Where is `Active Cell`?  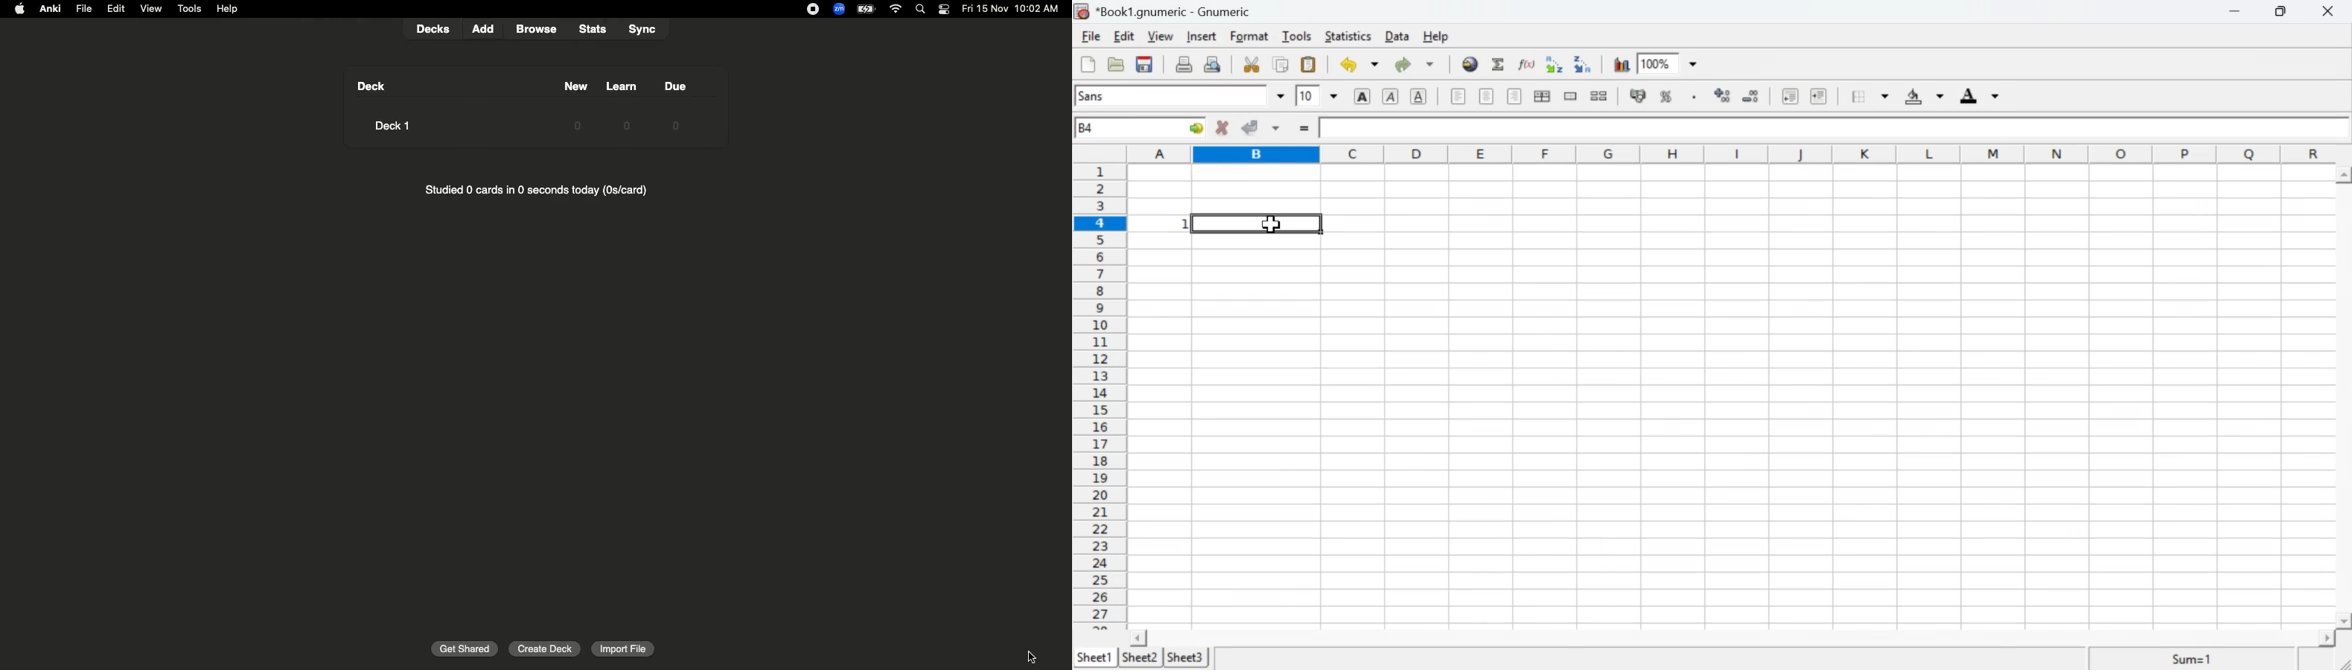 Active Cell is located at coordinates (1139, 128).